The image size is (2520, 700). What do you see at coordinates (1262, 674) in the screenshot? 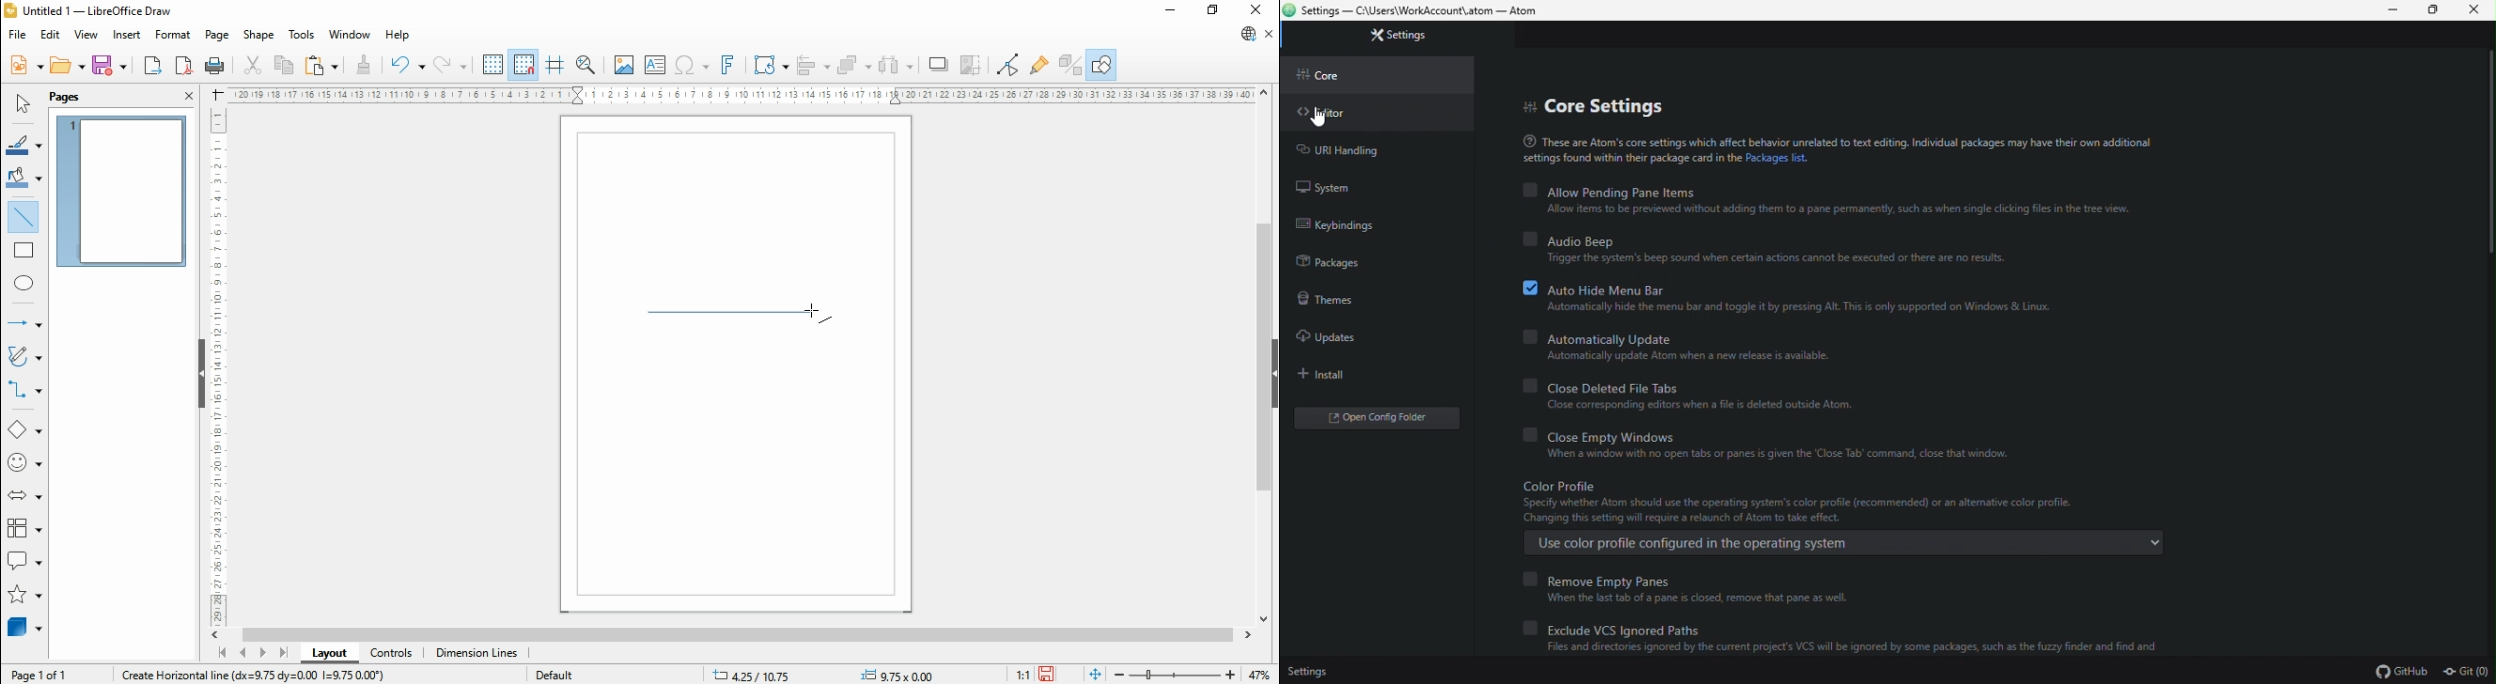
I see `zoom factor` at bounding box center [1262, 674].